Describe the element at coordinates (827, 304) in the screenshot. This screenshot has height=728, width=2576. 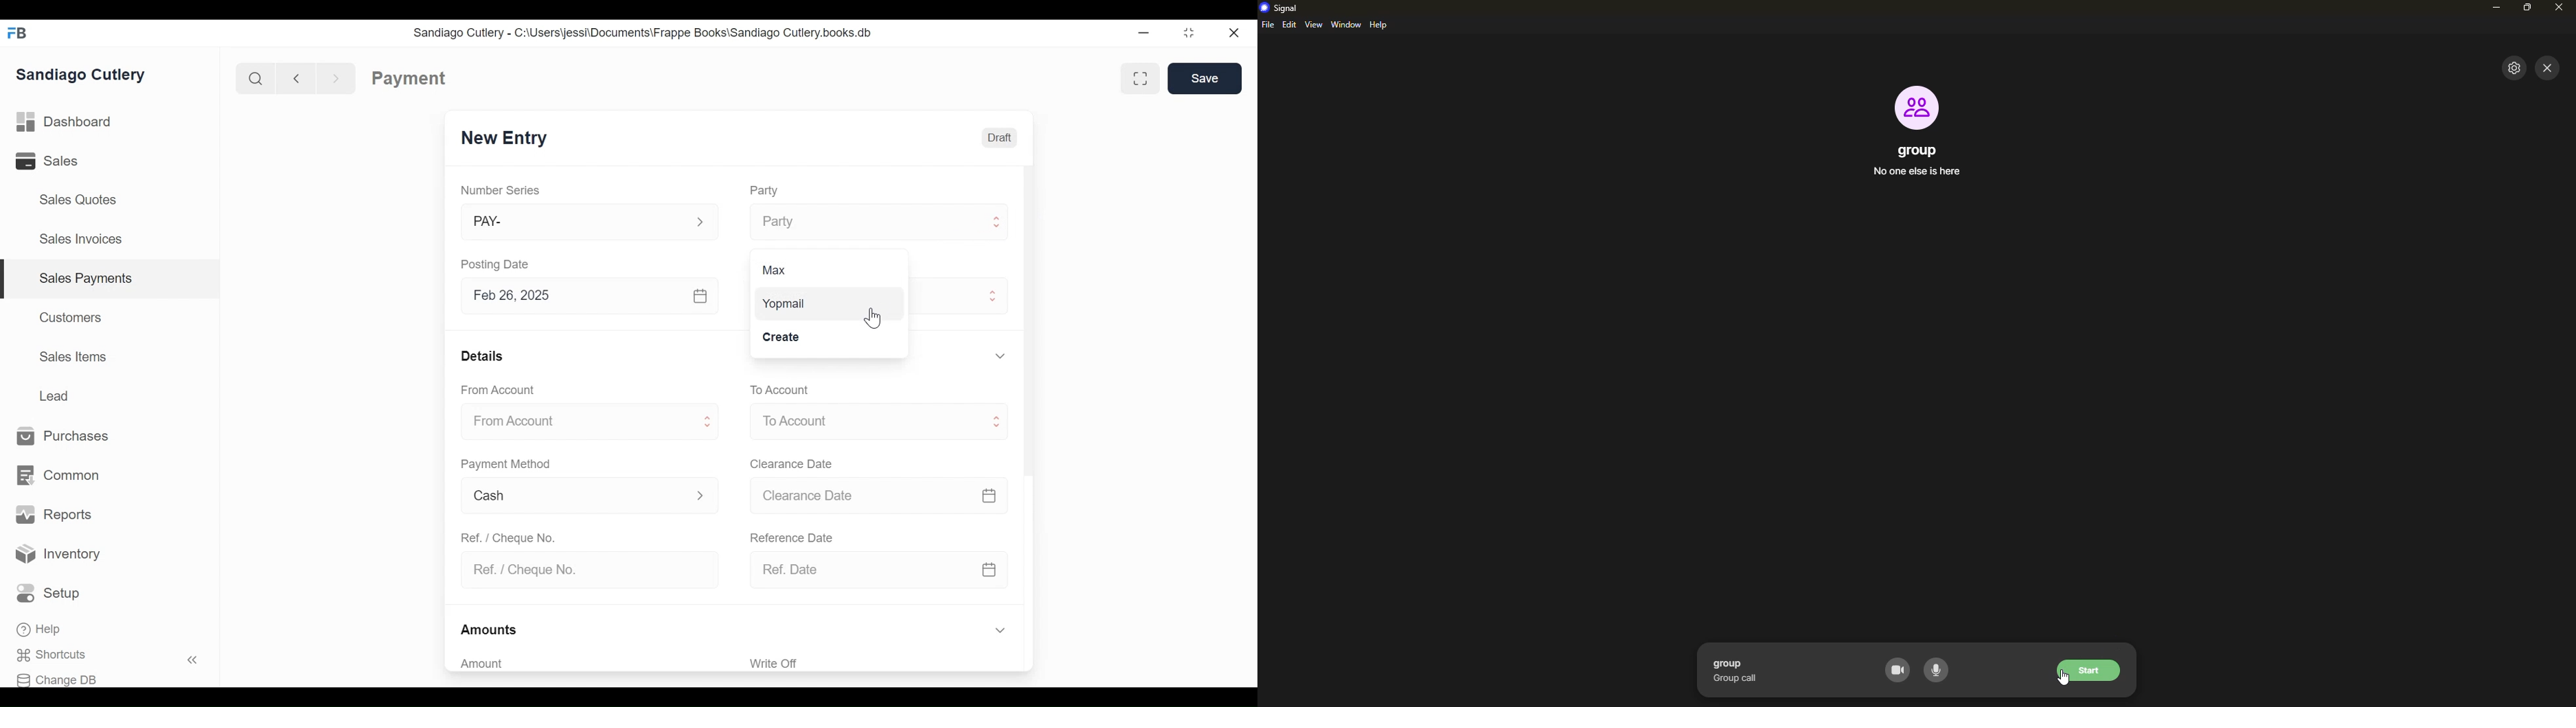
I see `Yopmail ` at that location.